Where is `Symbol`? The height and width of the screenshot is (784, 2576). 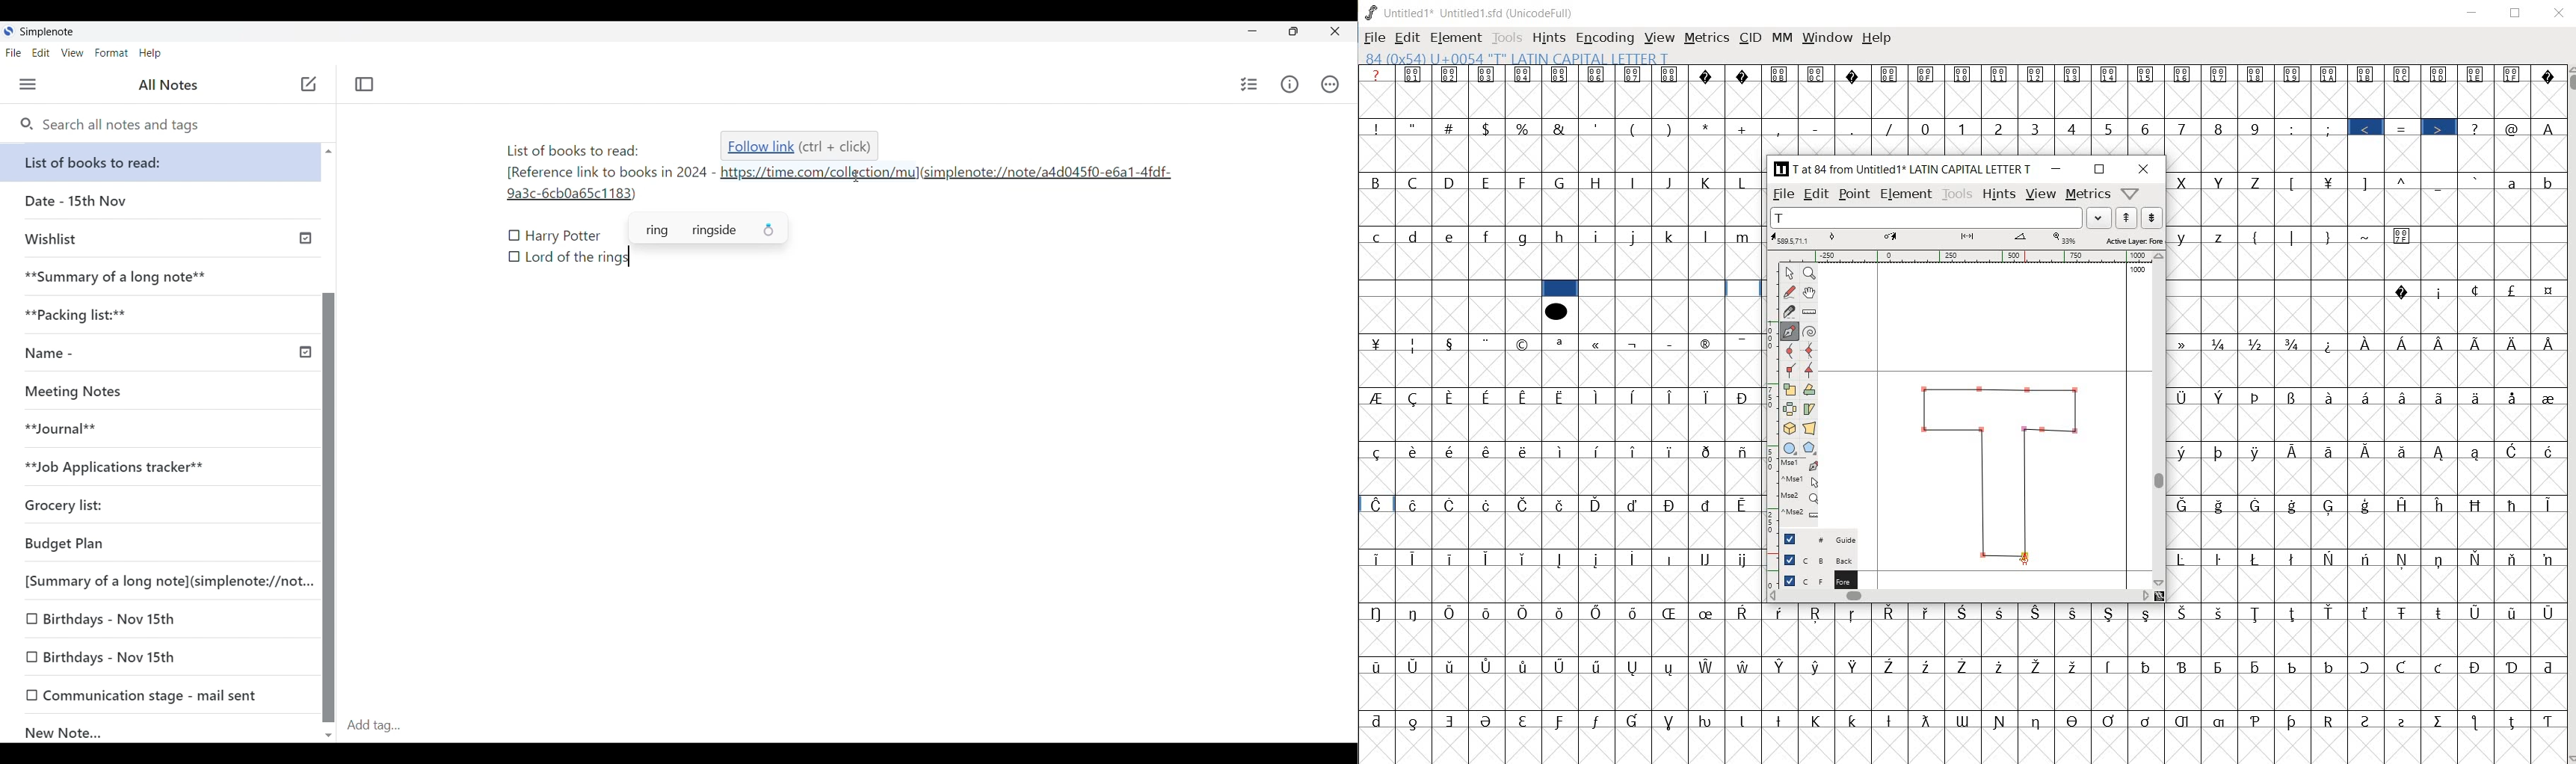
Symbol is located at coordinates (1562, 505).